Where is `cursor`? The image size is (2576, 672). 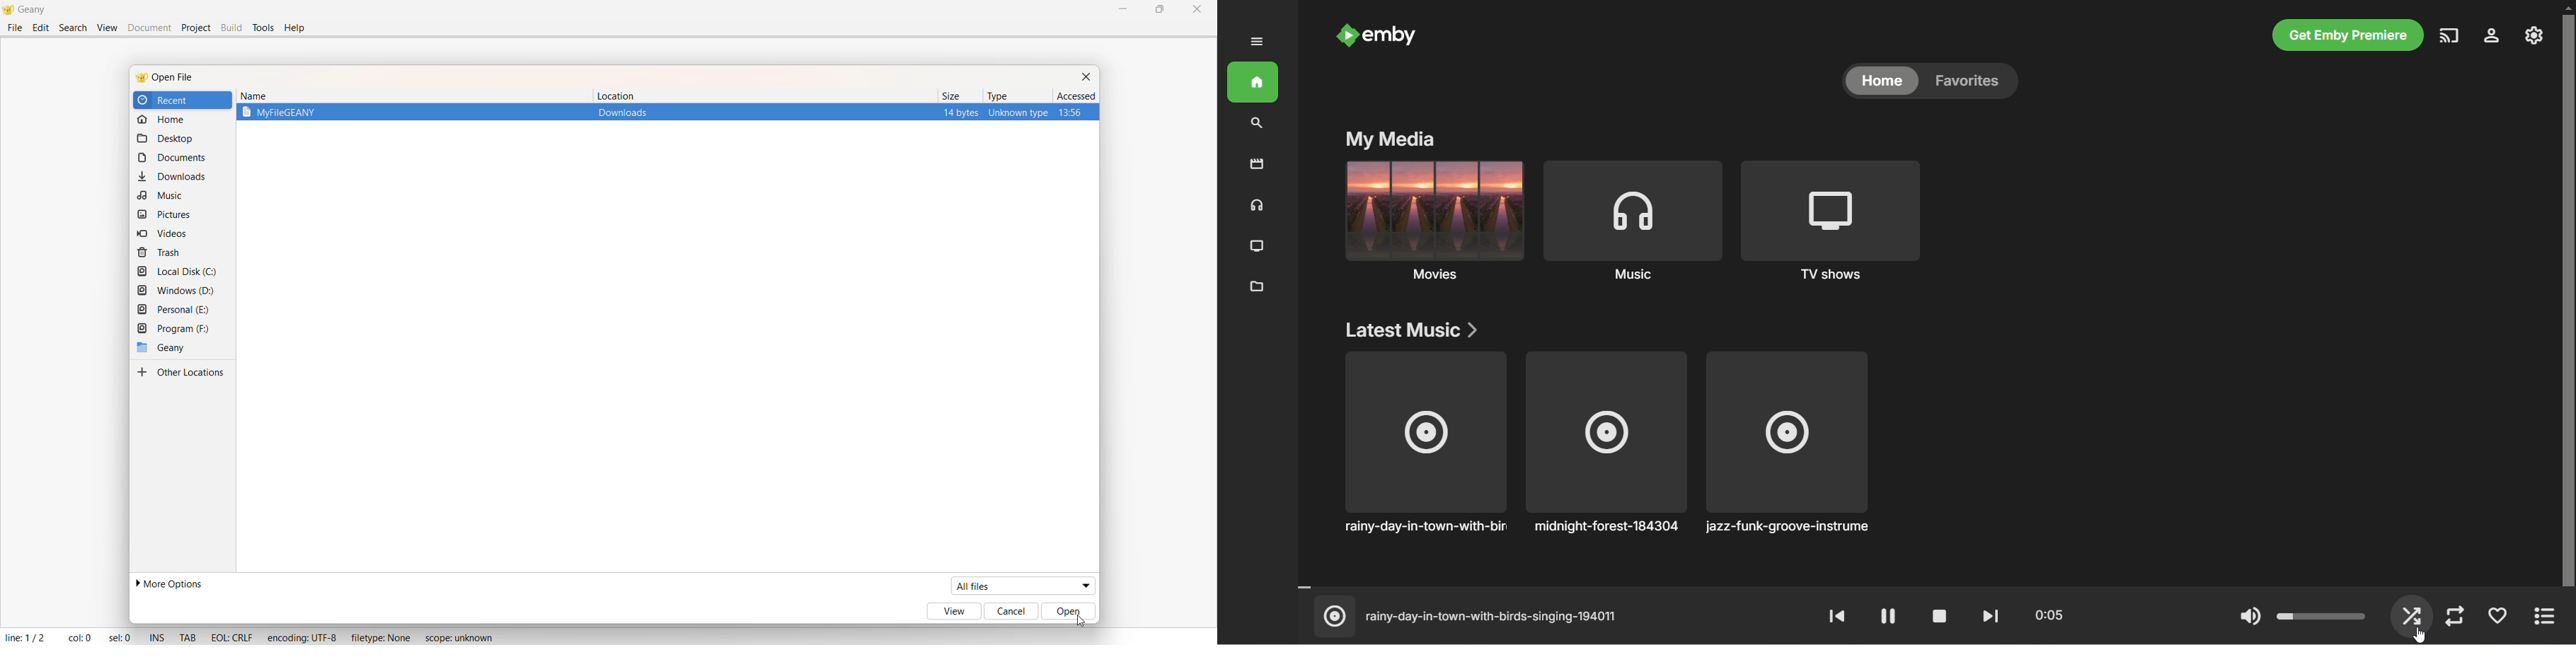 cursor is located at coordinates (2418, 634).